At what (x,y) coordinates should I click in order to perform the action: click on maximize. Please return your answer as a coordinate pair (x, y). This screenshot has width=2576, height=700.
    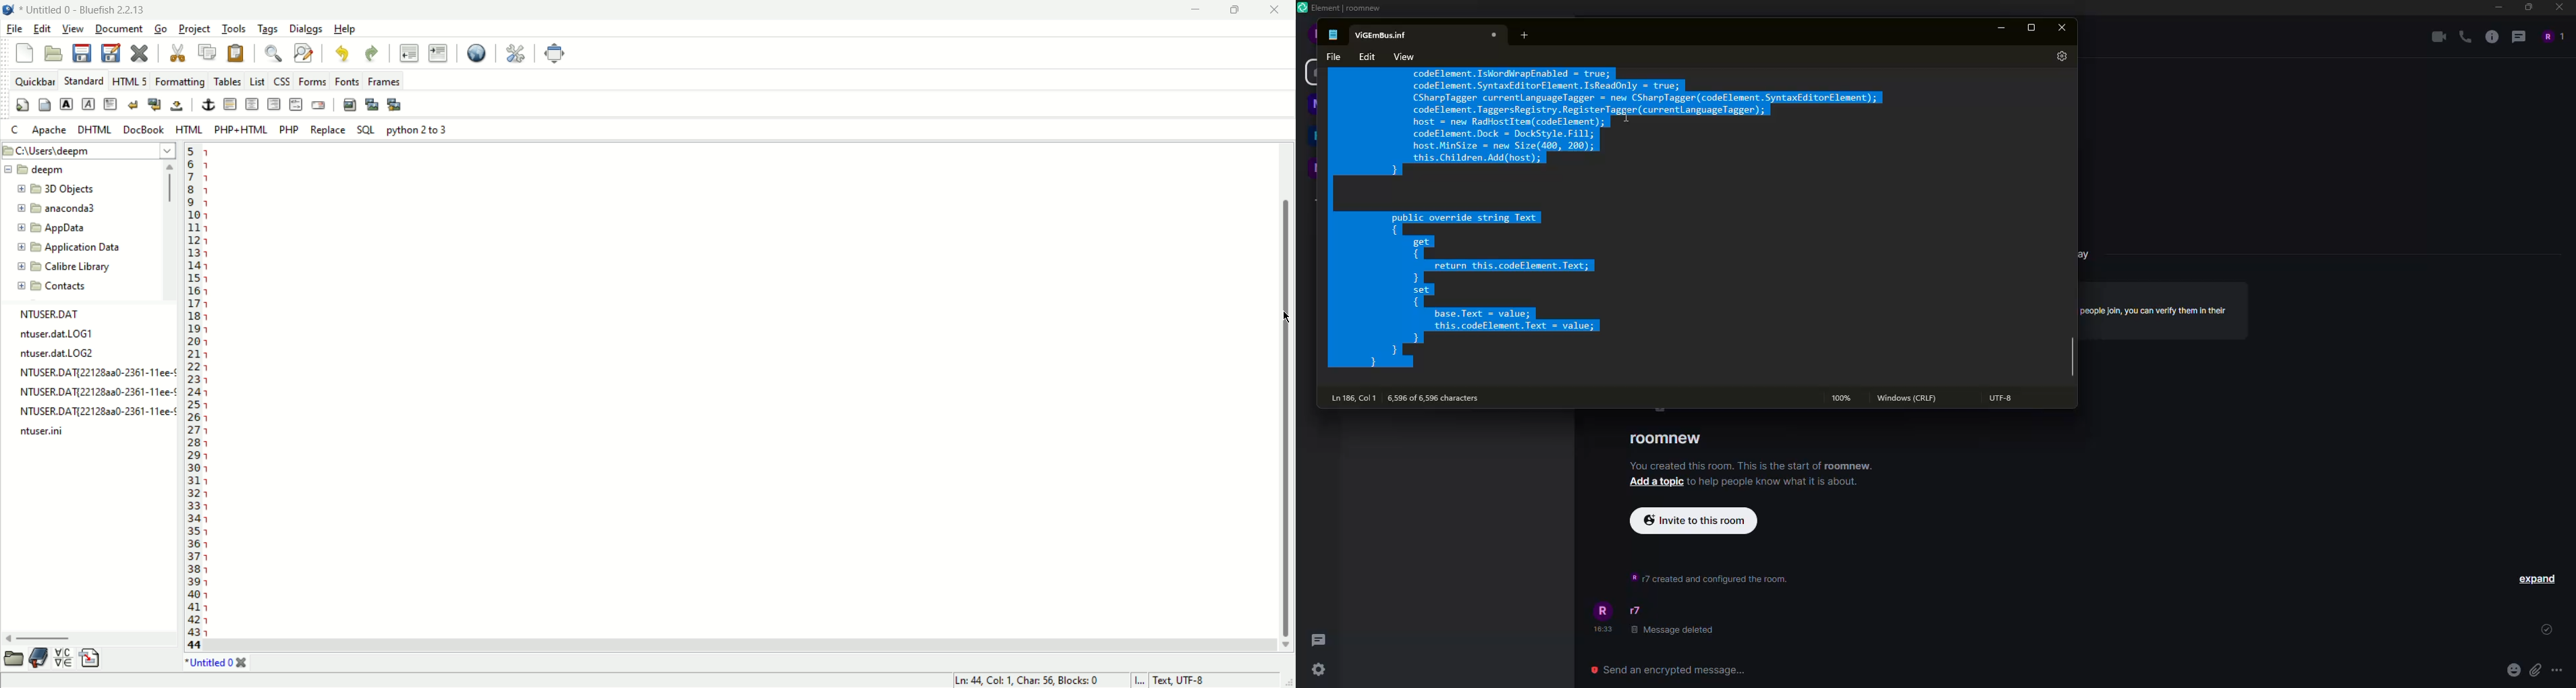
    Looking at the image, I should click on (2033, 27).